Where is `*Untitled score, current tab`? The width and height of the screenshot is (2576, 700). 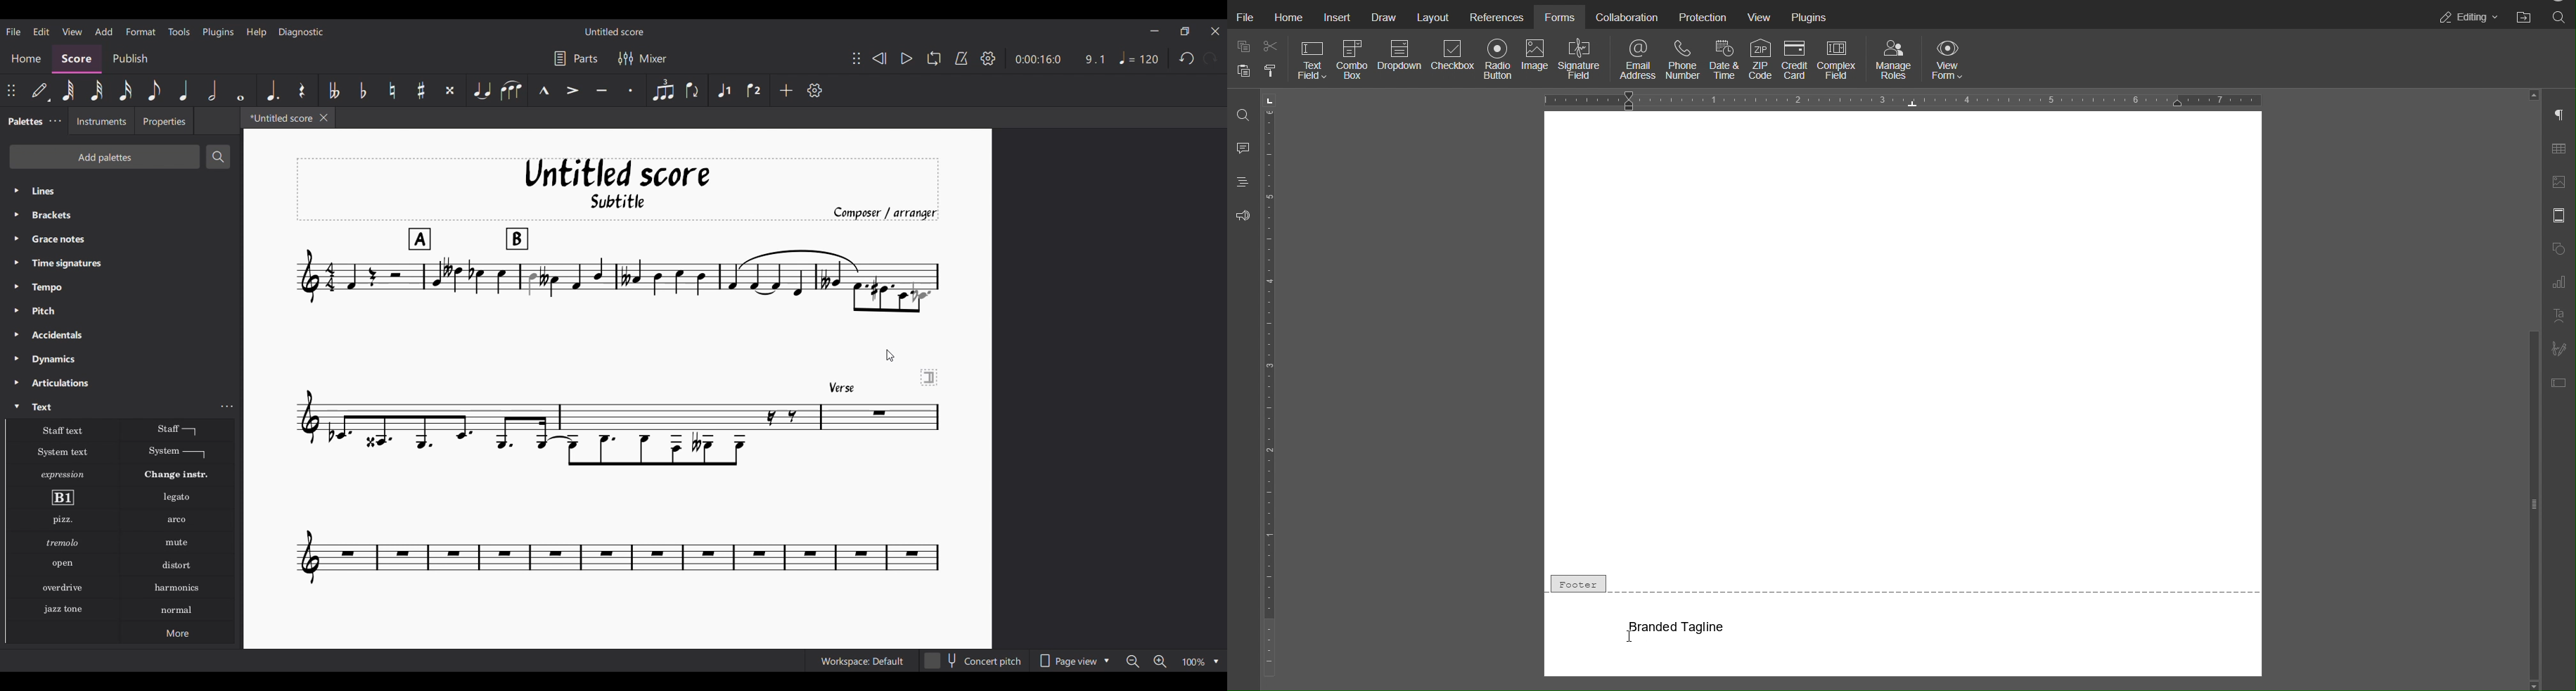 *Untitled score, current tab is located at coordinates (279, 117).